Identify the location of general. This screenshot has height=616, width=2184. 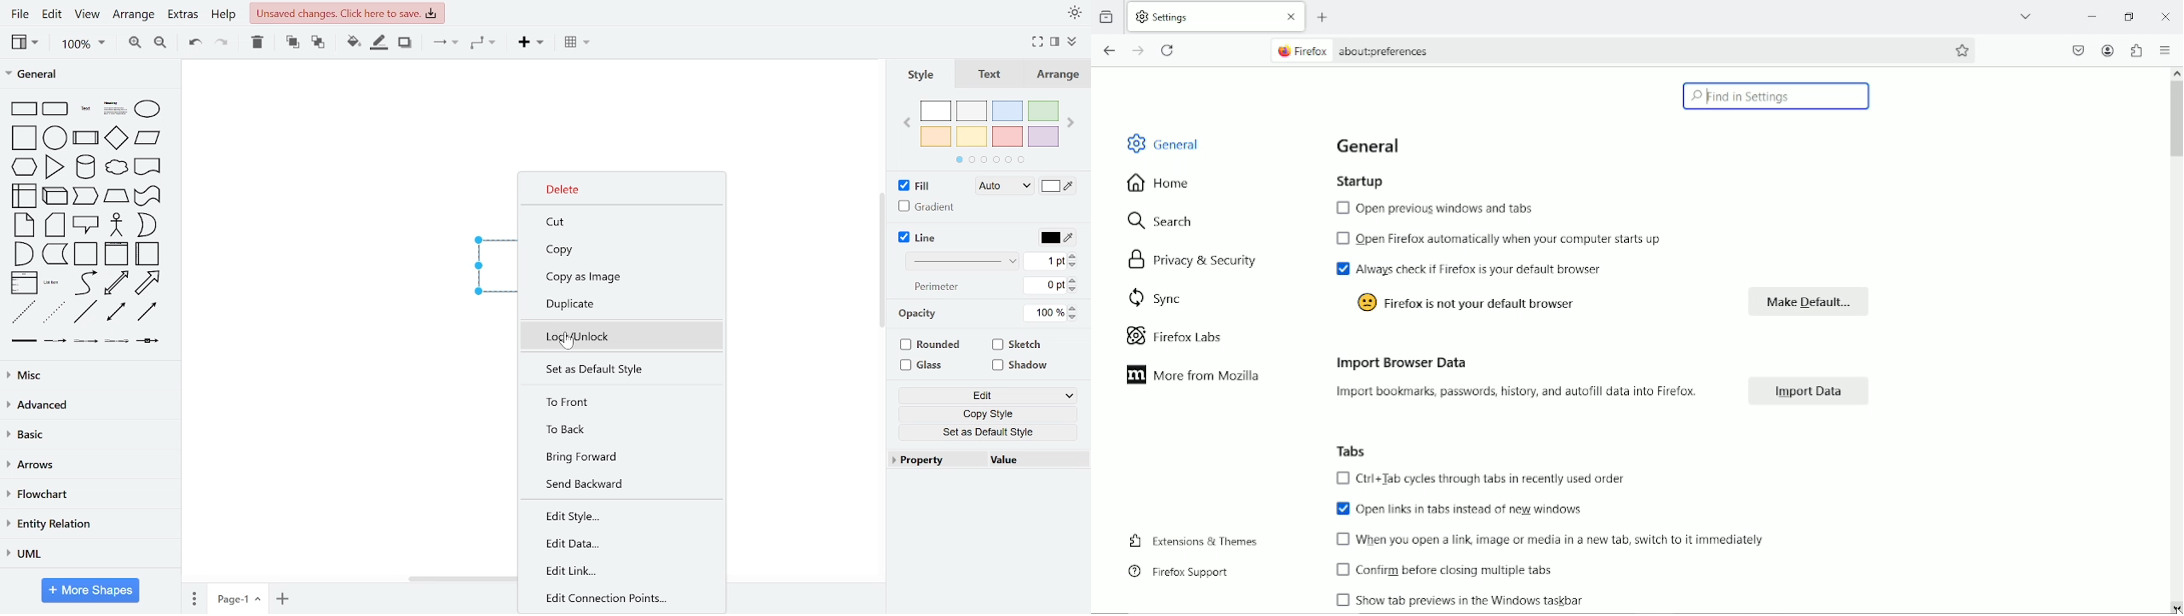
(1161, 141).